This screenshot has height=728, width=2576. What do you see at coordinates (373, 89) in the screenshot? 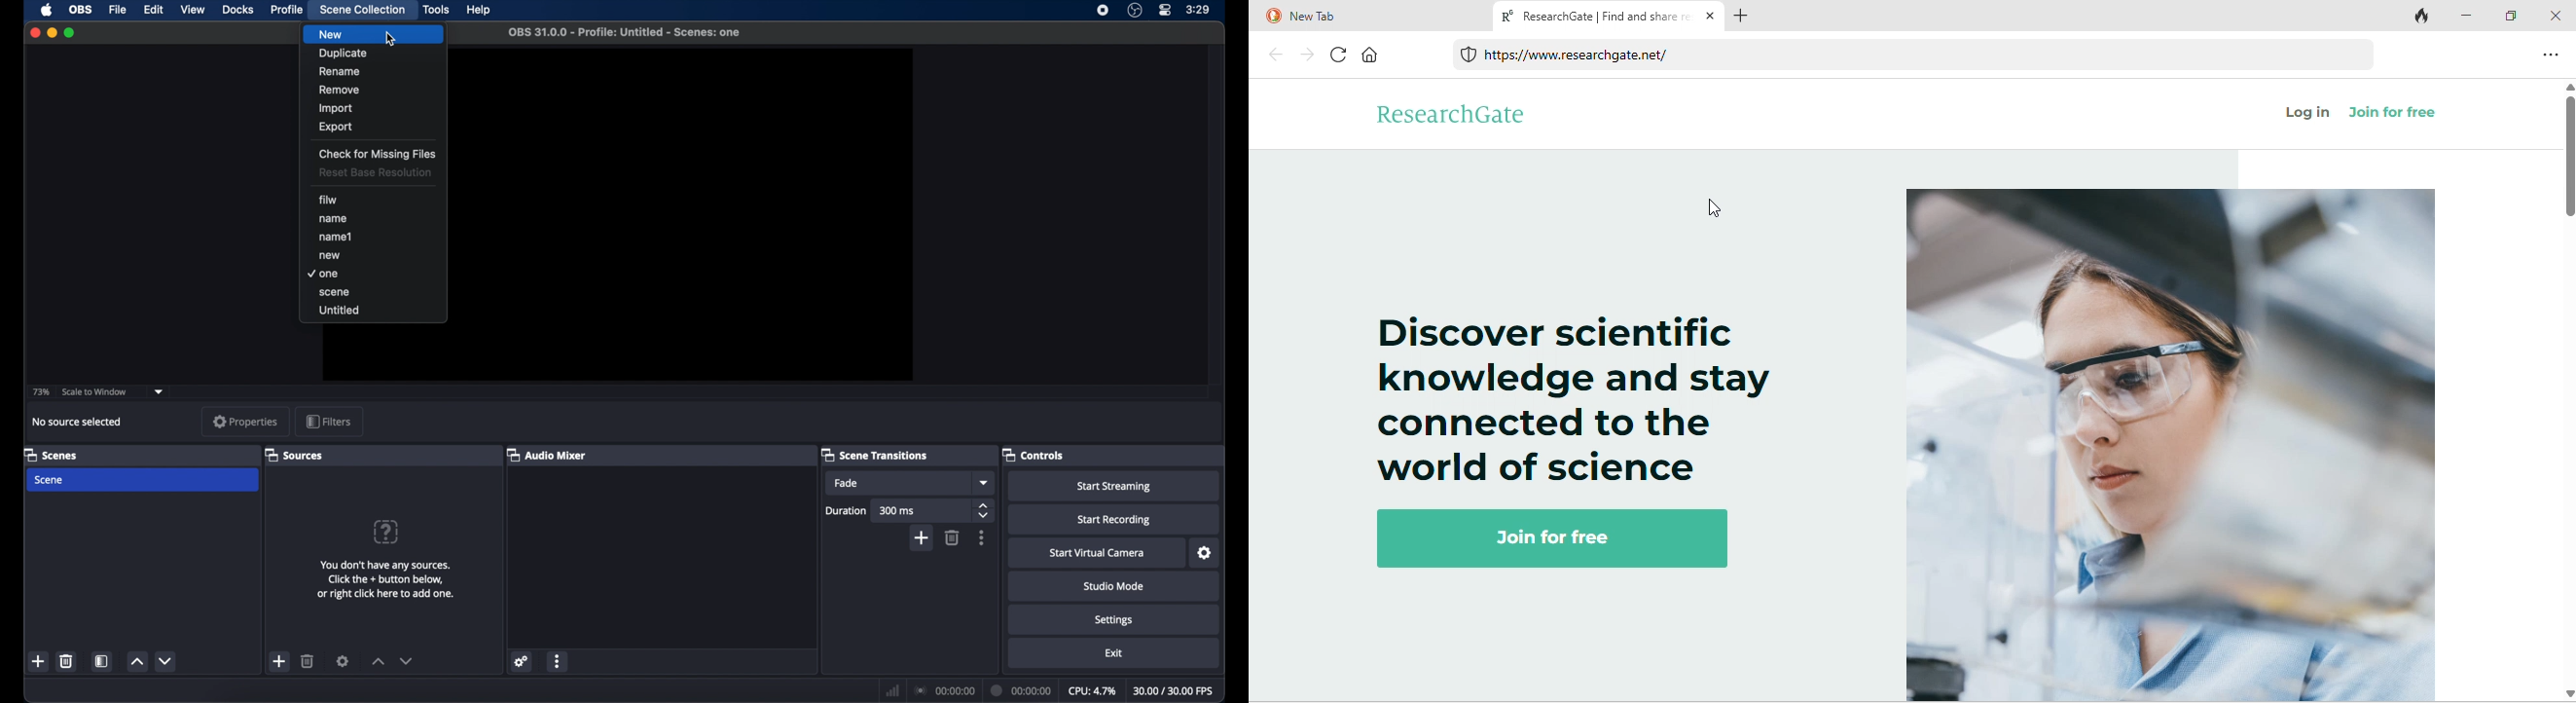
I see `Remove` at bounding box center [373, 89].